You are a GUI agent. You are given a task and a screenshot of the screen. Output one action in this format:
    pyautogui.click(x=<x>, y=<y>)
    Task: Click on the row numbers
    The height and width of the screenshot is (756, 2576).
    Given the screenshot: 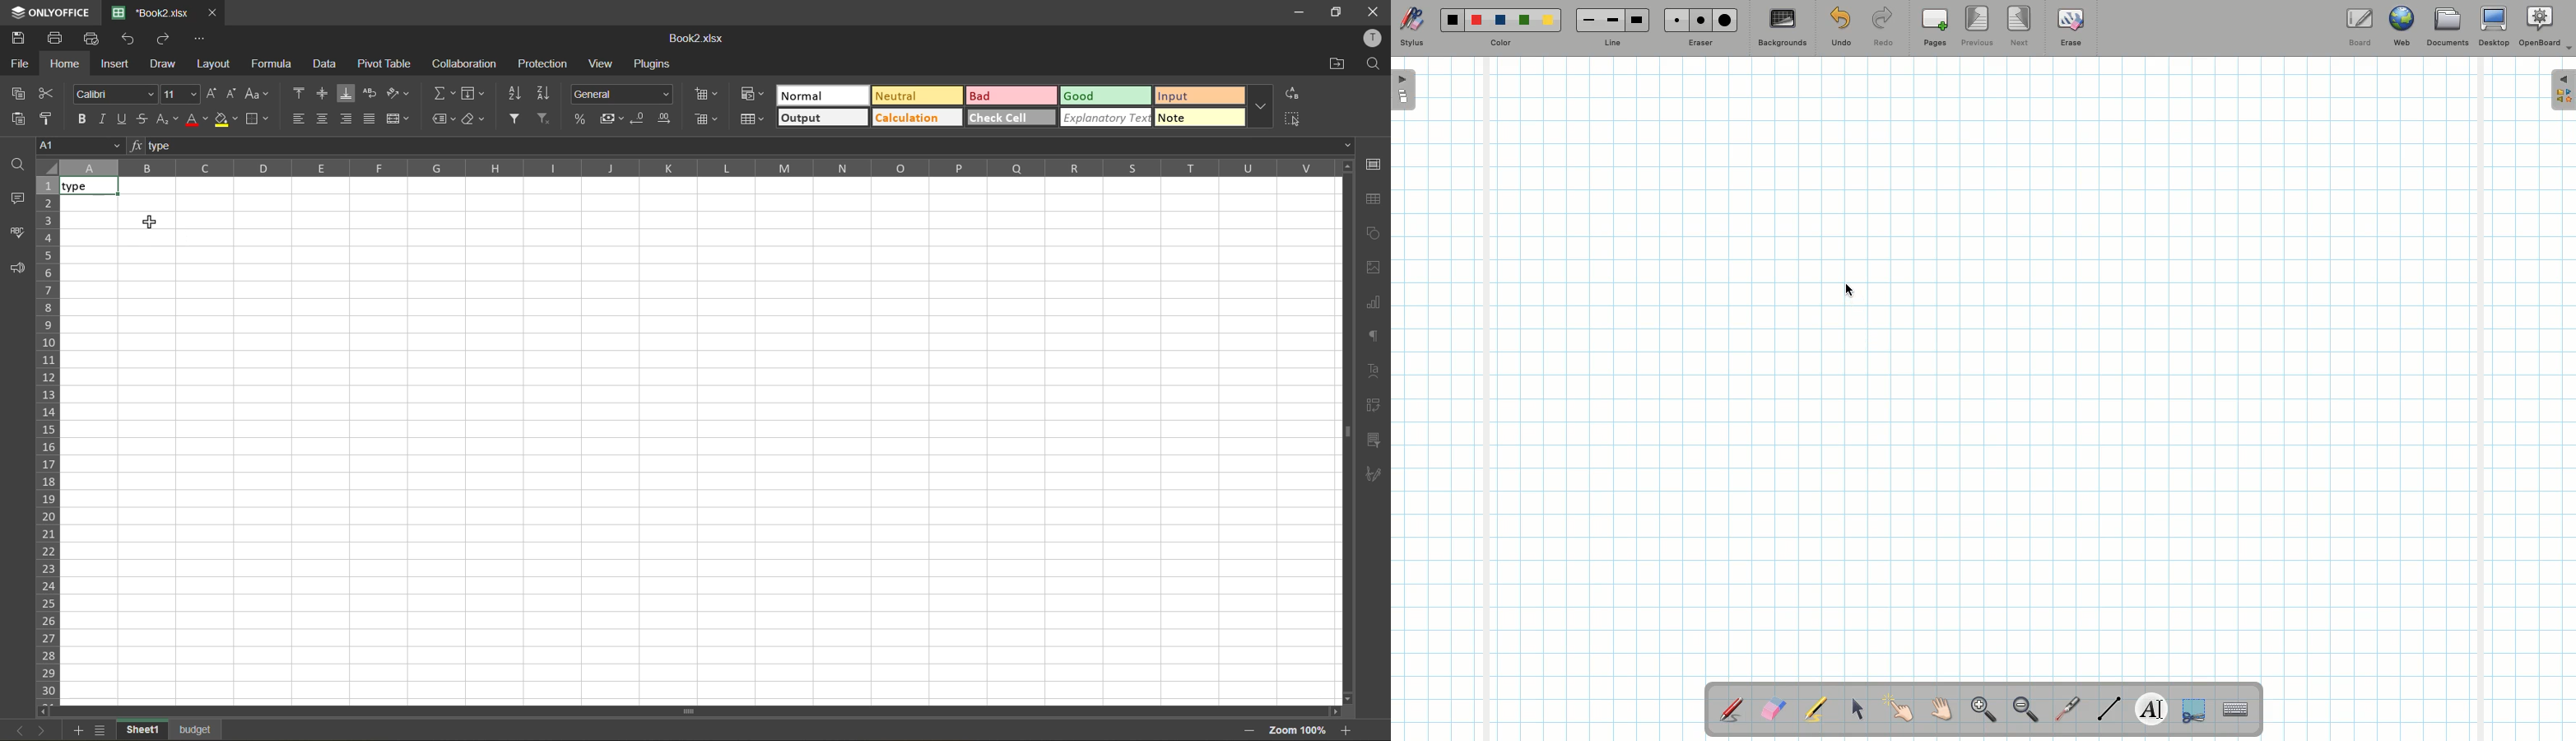 What is the action you would take?
    pyautogui.click(x=48, y=440)
    